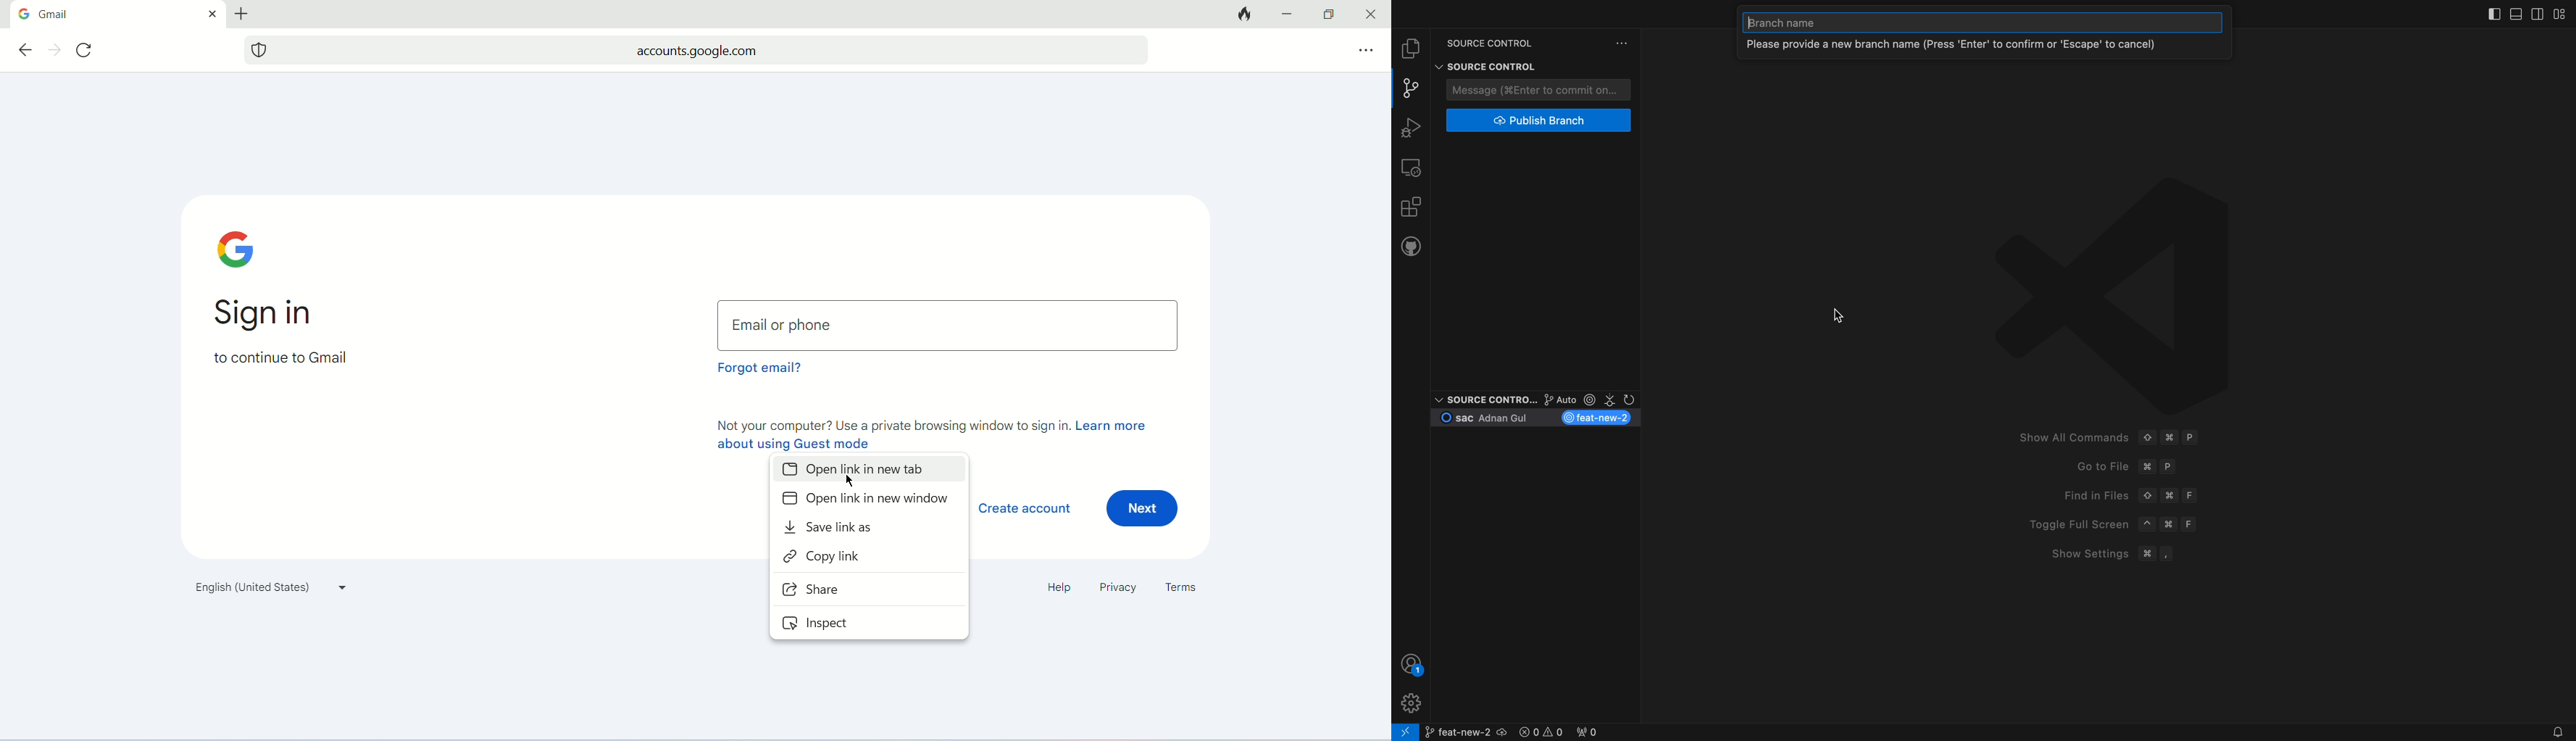  I want to click on gmail, so click(114, 15).